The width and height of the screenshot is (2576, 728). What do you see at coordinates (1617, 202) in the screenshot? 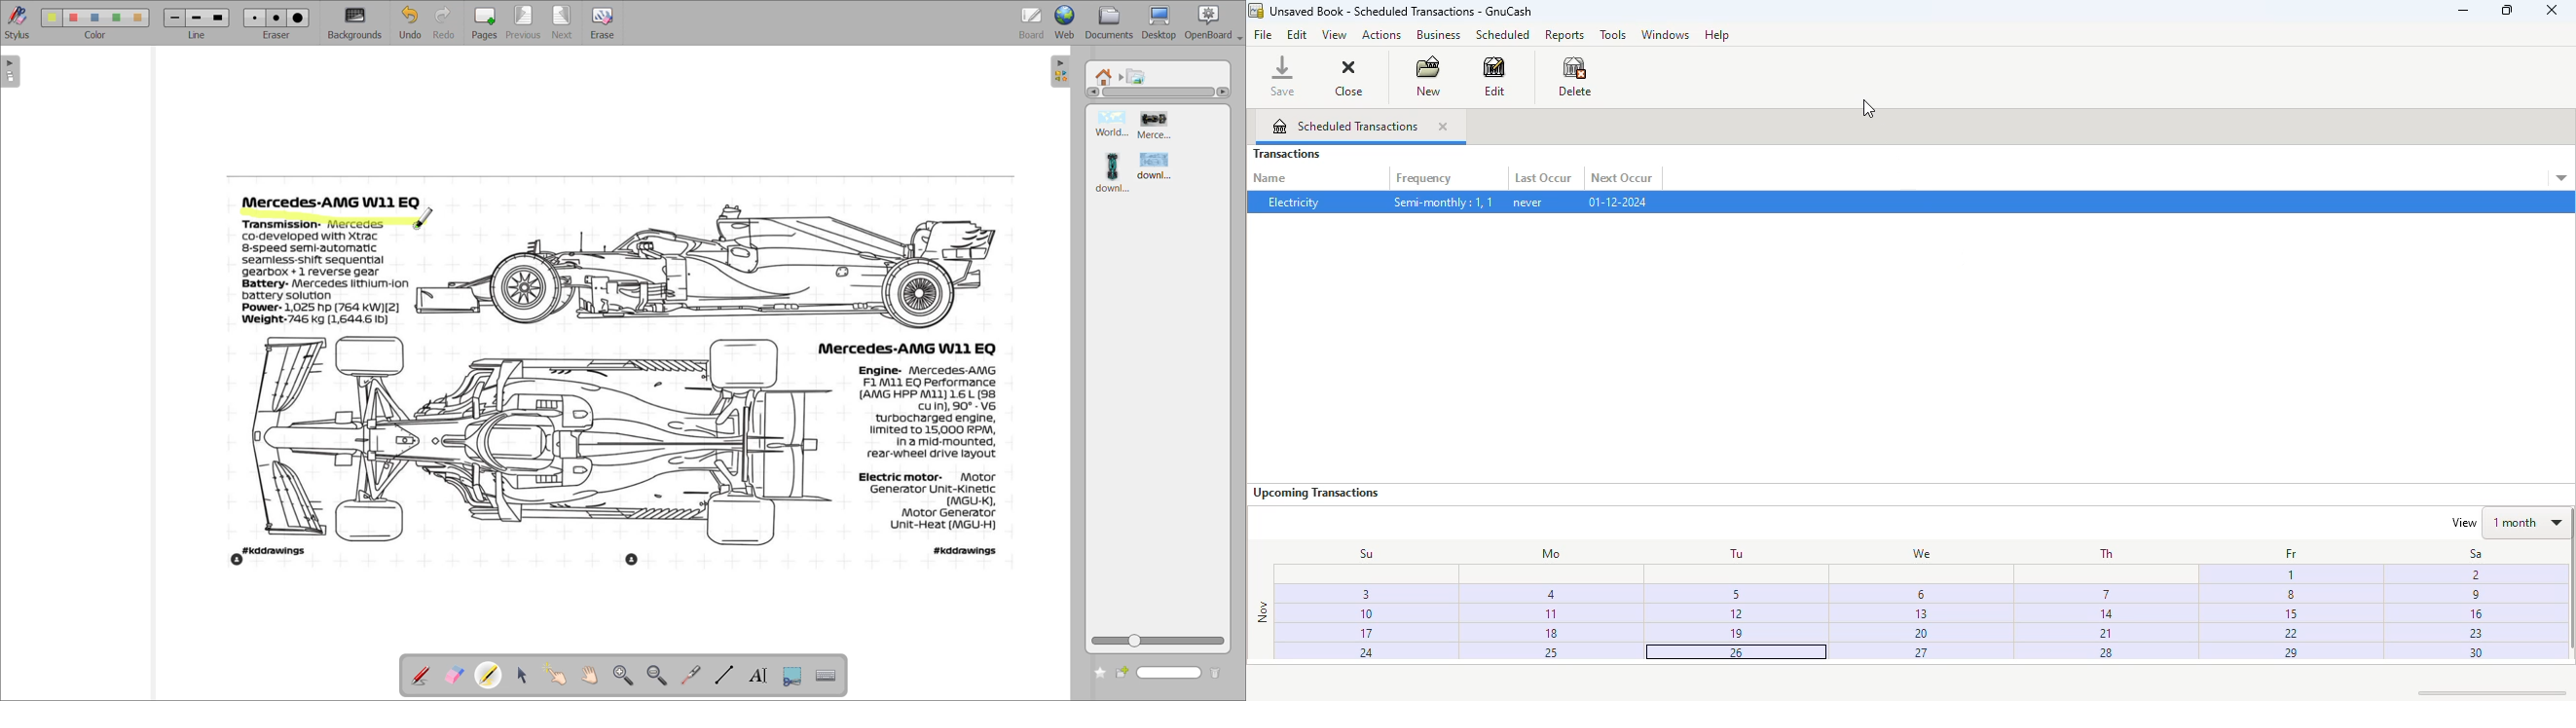
I see `01-12-2024` at bounding box center [1617, 202].